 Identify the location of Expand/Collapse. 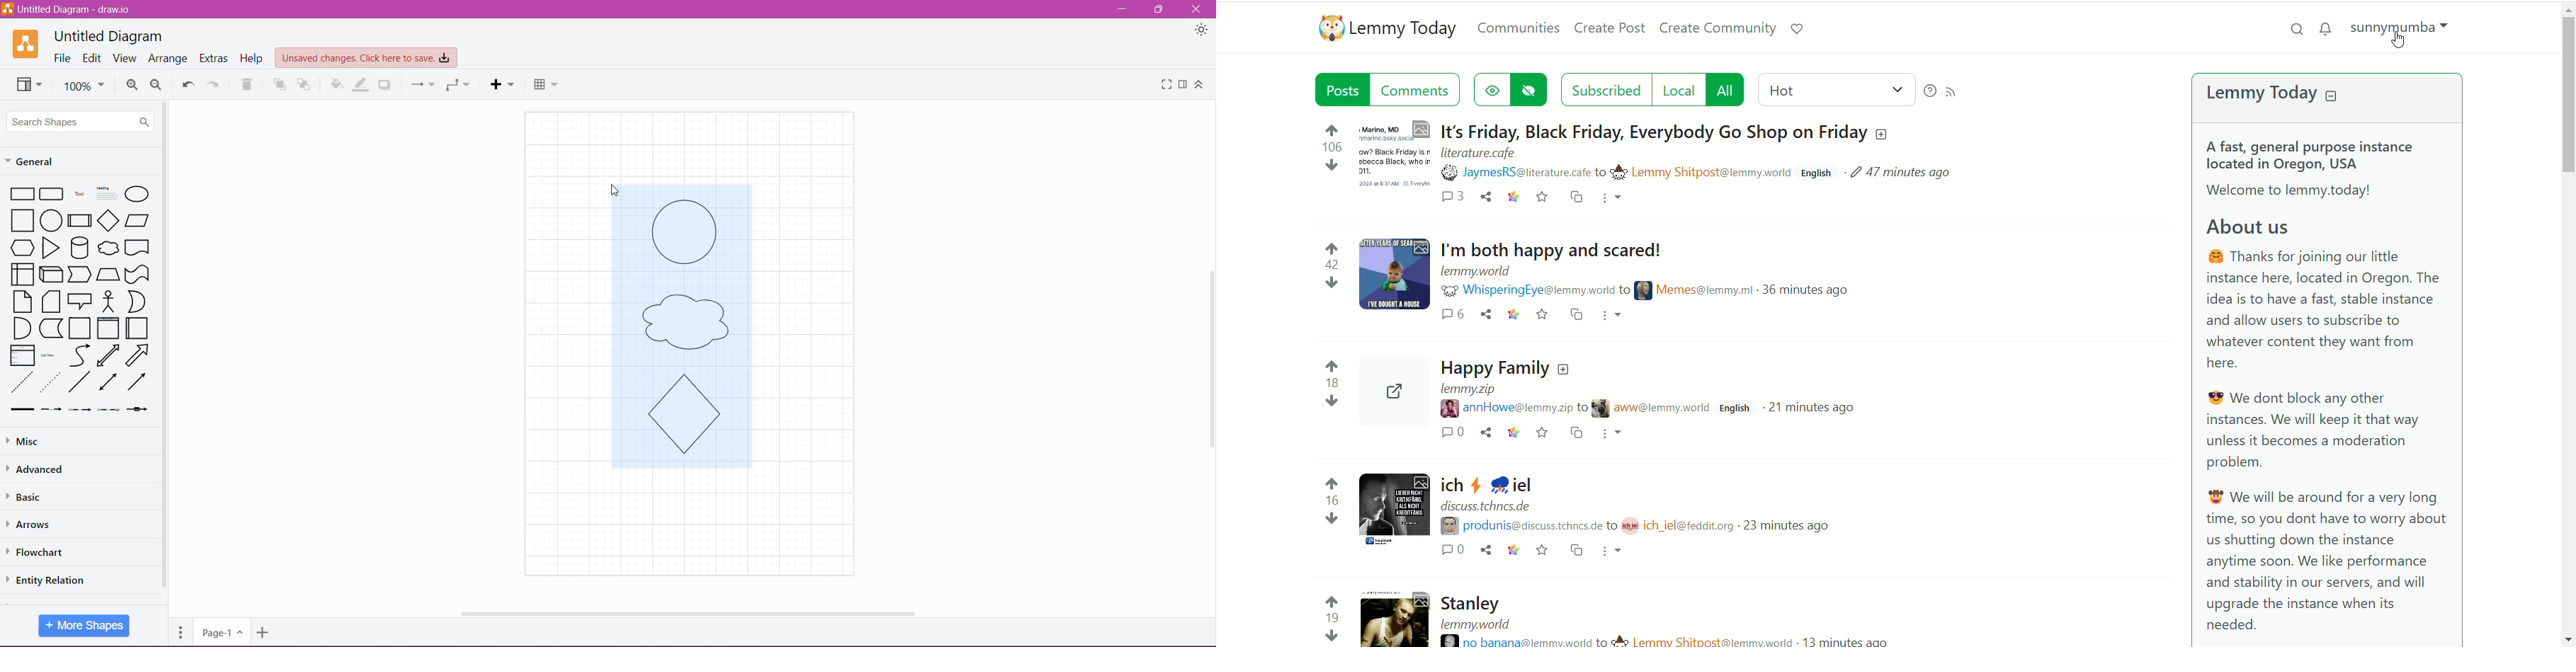
(1199, 85).